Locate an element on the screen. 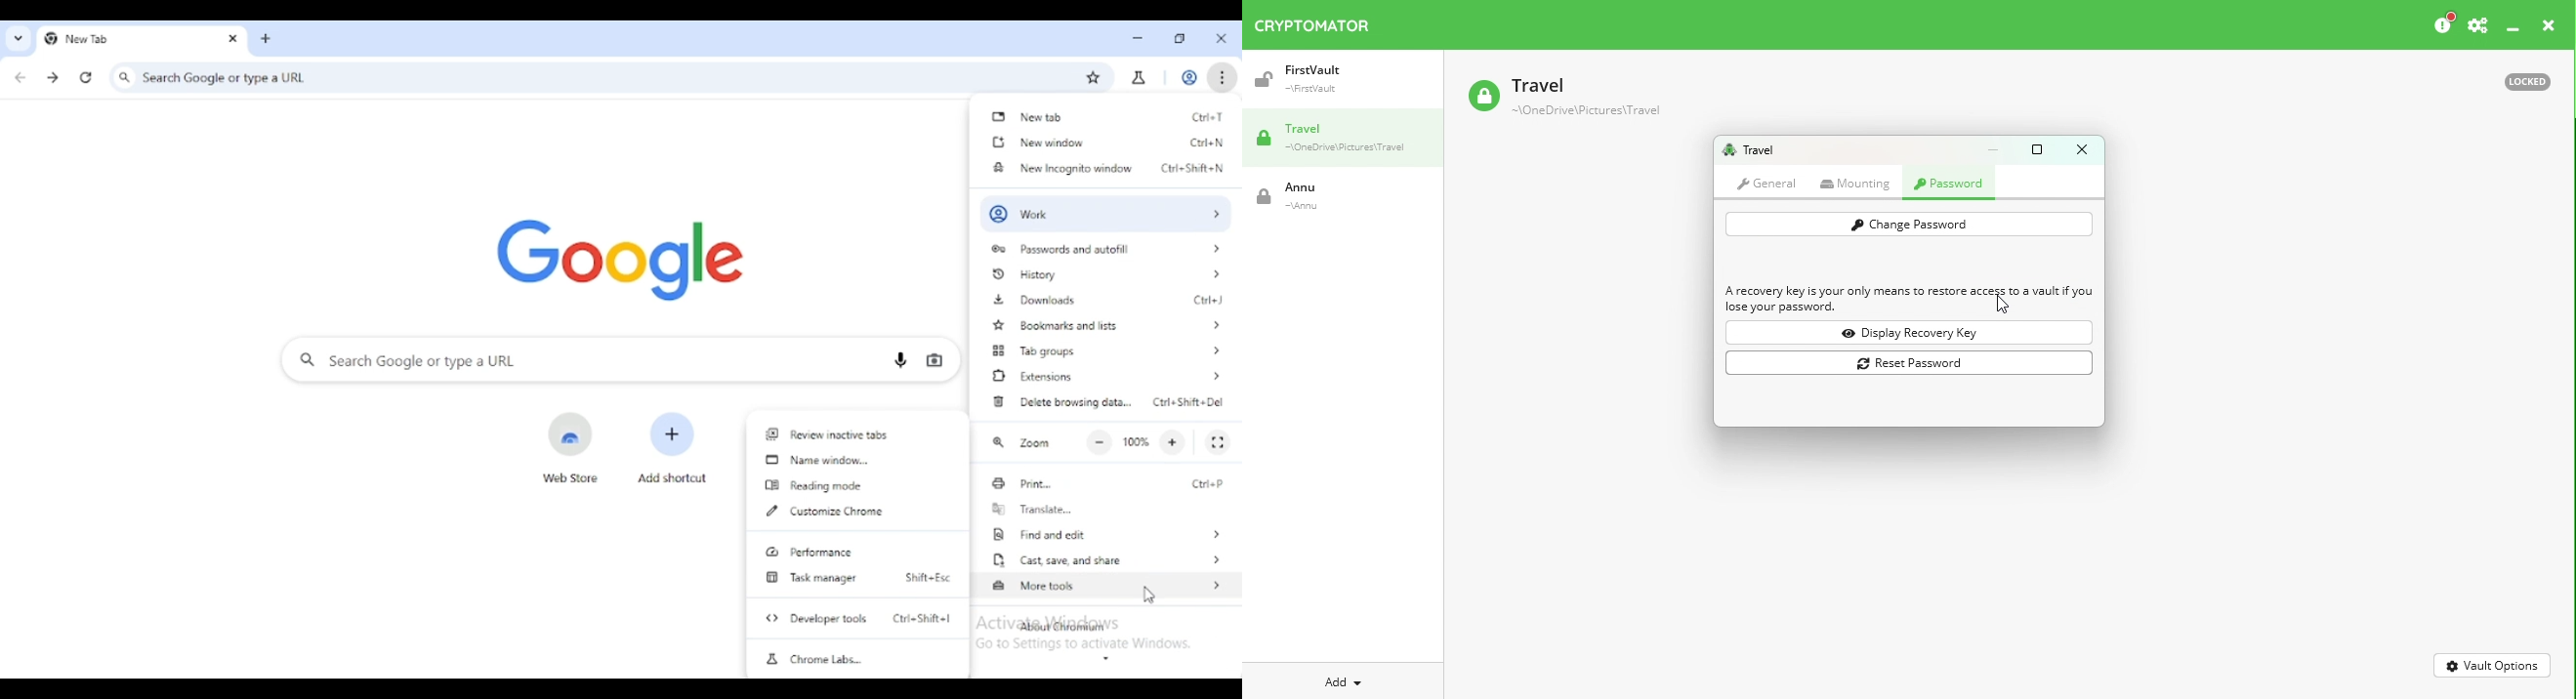 Image resolution: width=2576 pixels, height=700 pixels. about chromium is located at coordinates (1064, 625).